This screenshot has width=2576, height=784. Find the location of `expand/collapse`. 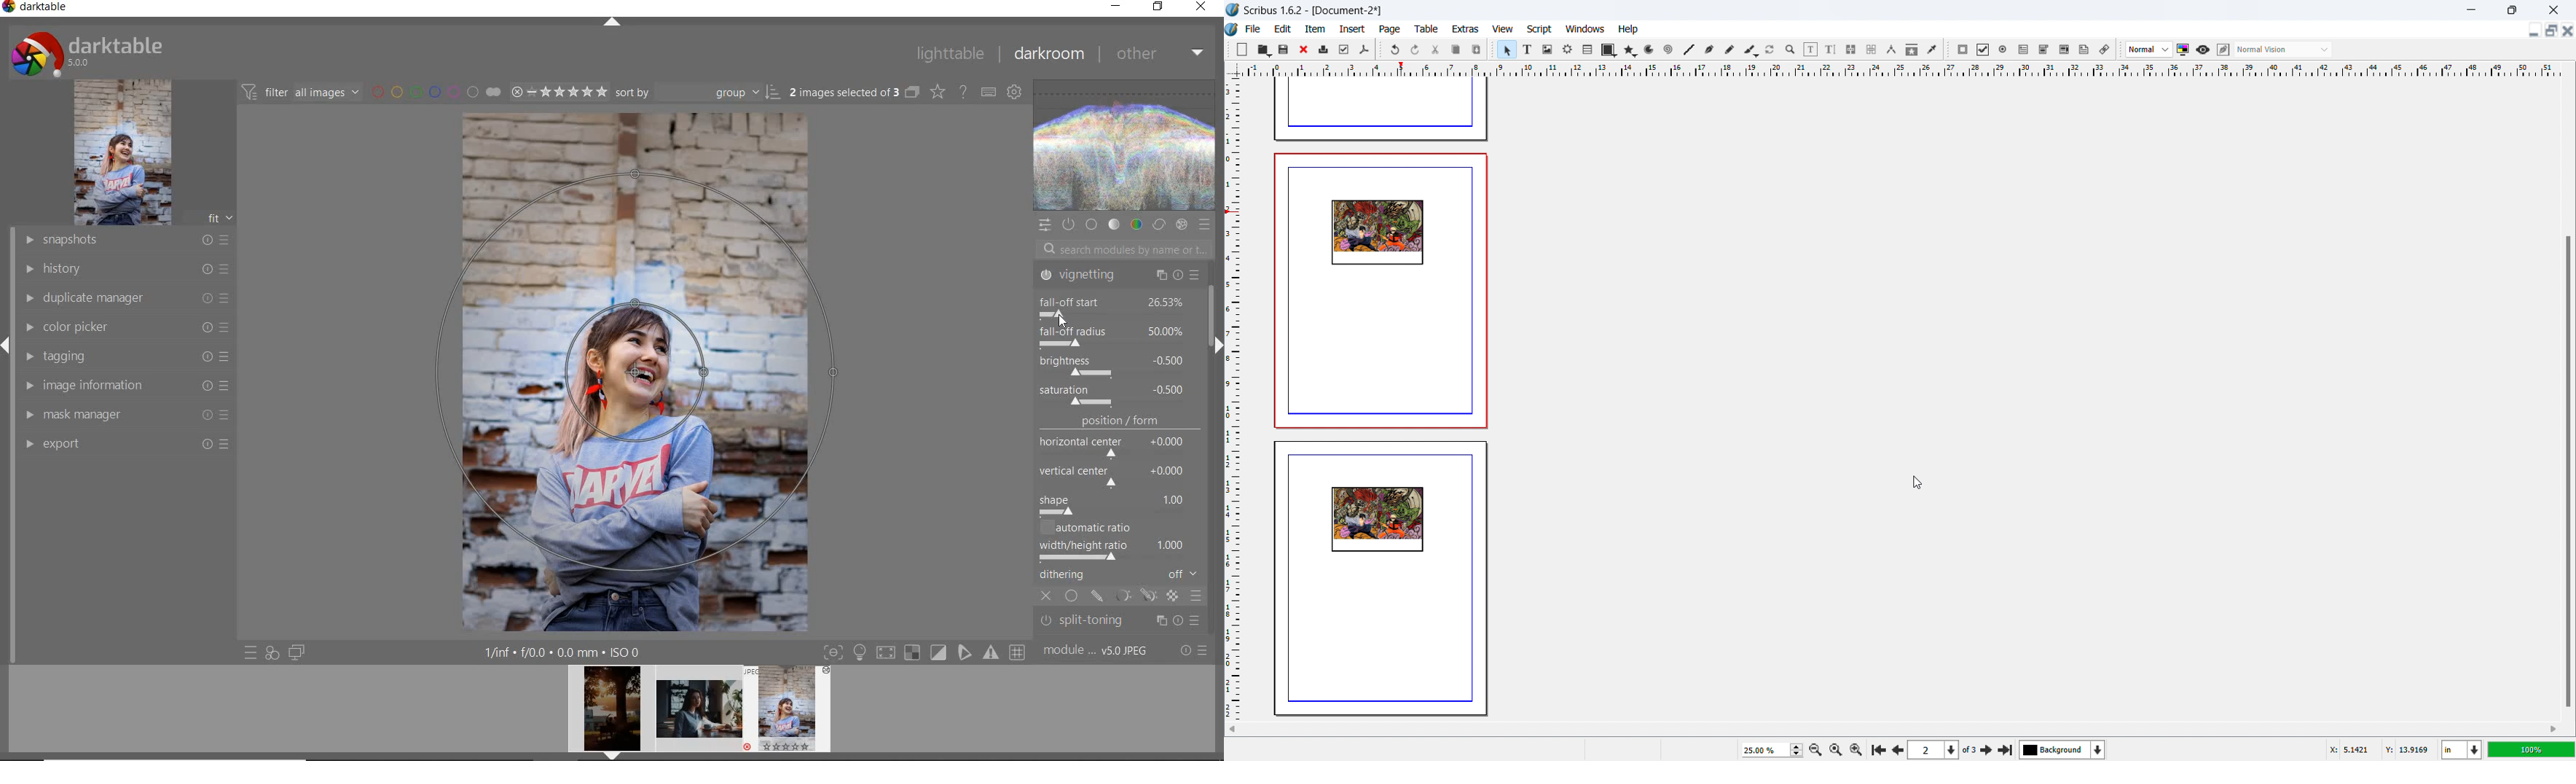

expand/collapse is located at coordinates (611, 23).